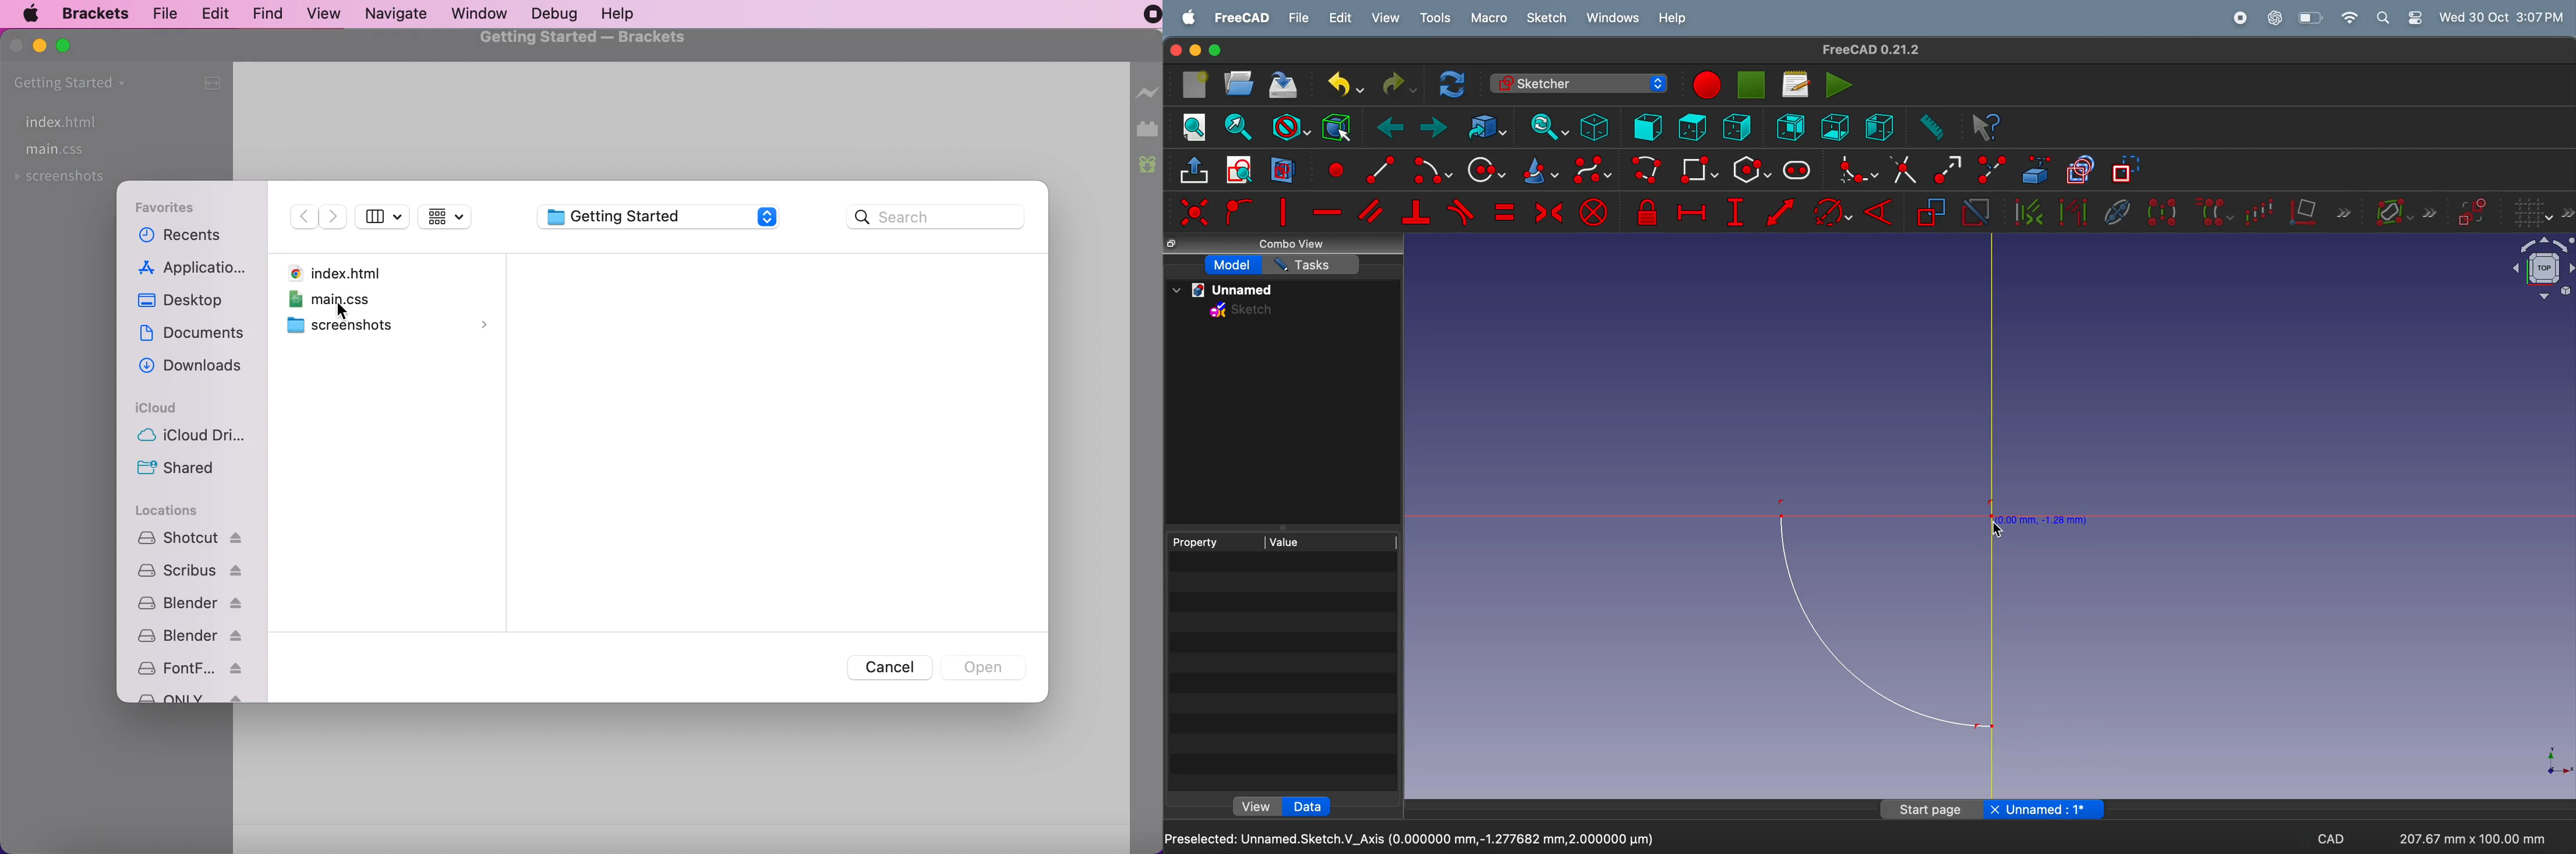 This screenshot has width=2576, height=868. What do you see at coordinates (1195, 173) in the screenshot?
I see `leave sketch` at bounding box center [1195, 173].